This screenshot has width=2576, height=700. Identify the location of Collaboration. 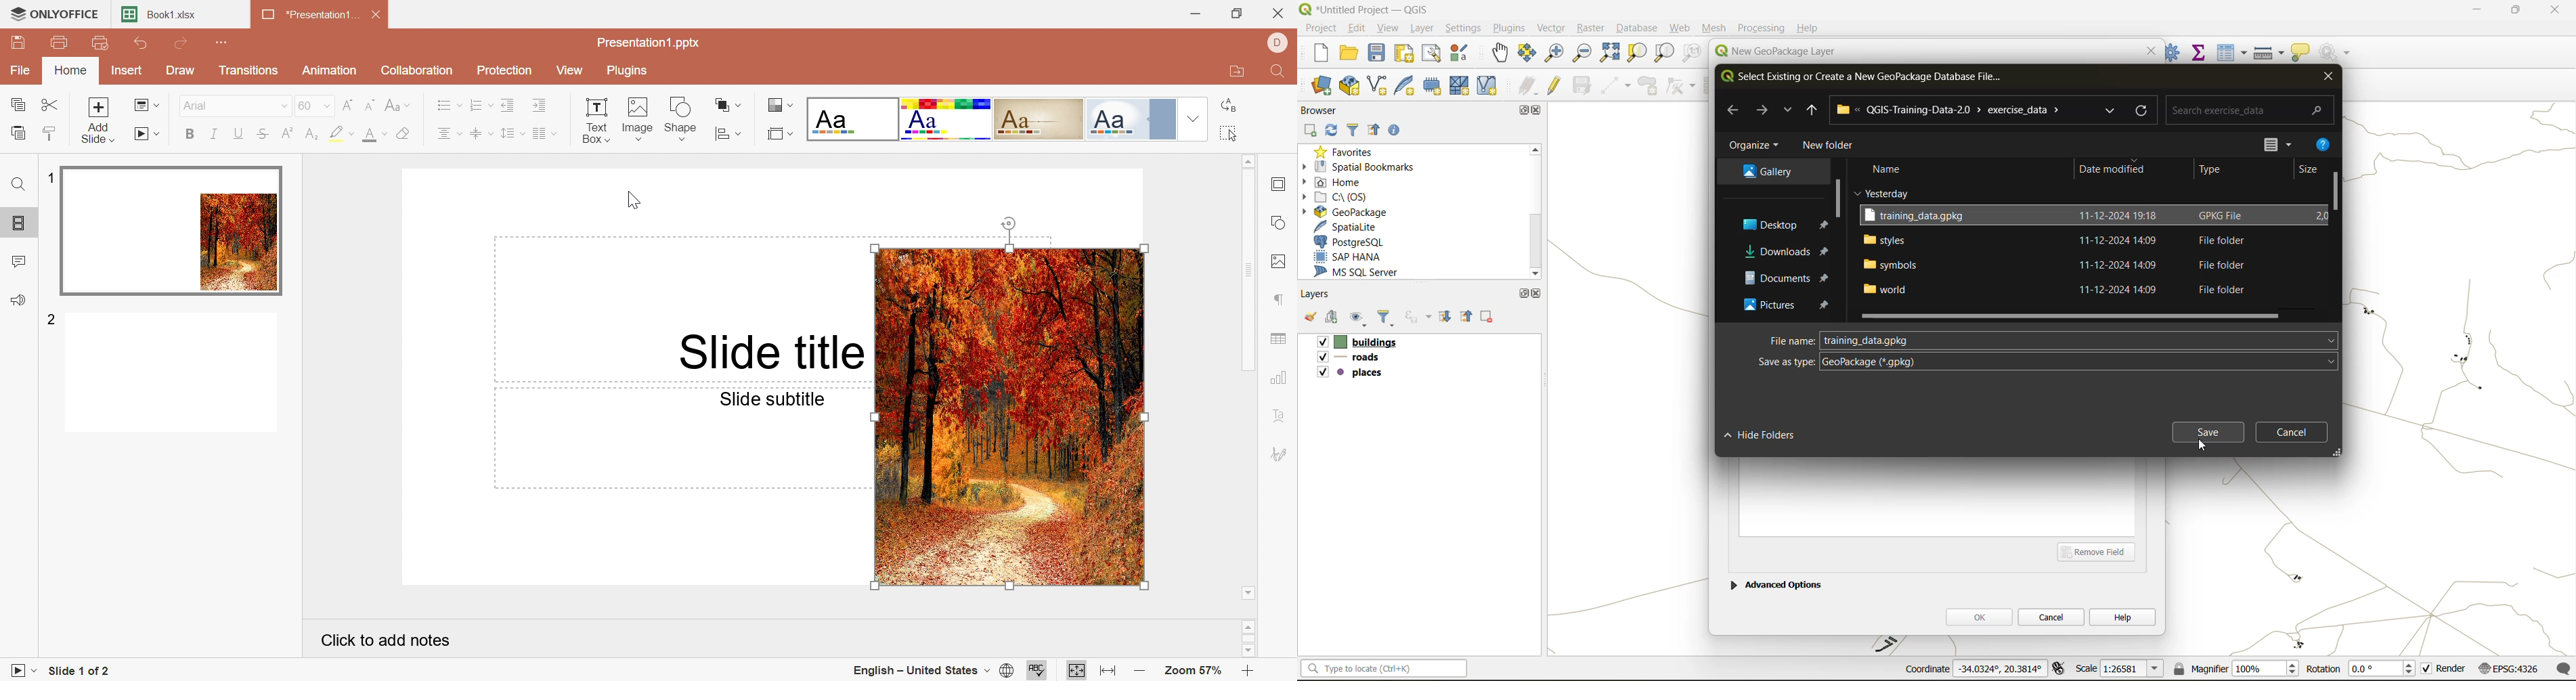
(417, 72).